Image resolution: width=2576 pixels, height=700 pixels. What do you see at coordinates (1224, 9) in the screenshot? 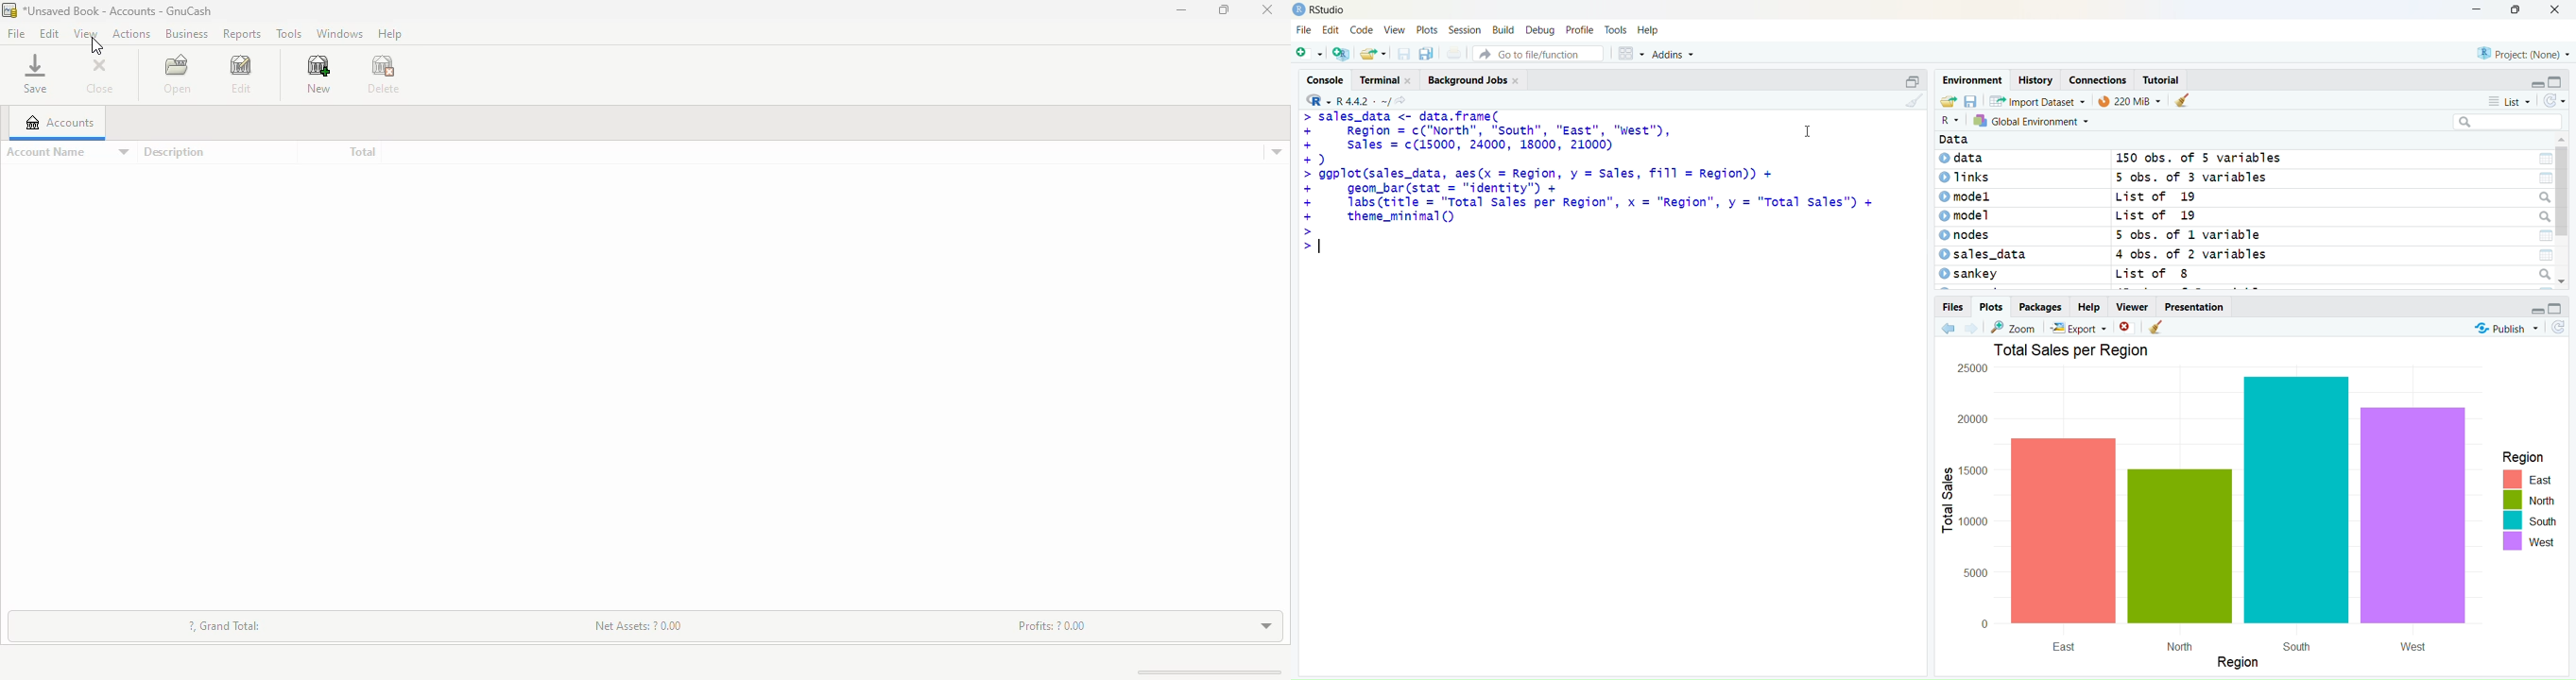
I see `maximize` at bounding box center [1224, 9].